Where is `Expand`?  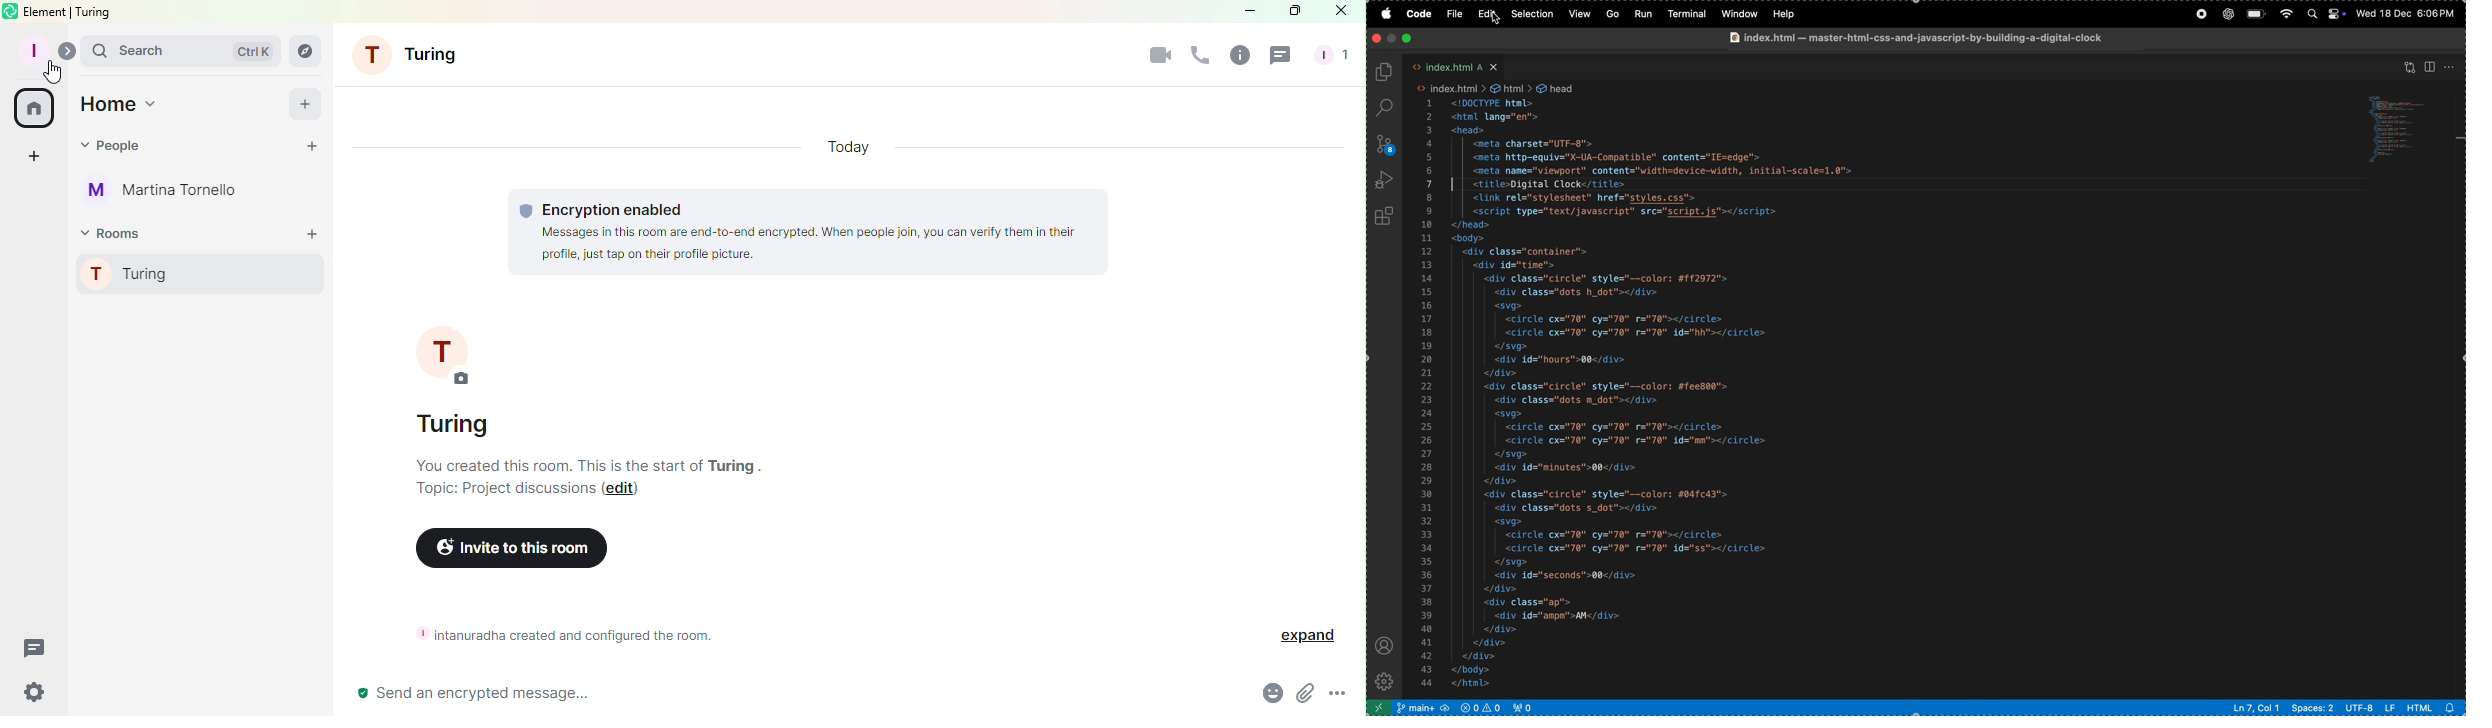 Expand is located at coordinates (1308, 637).